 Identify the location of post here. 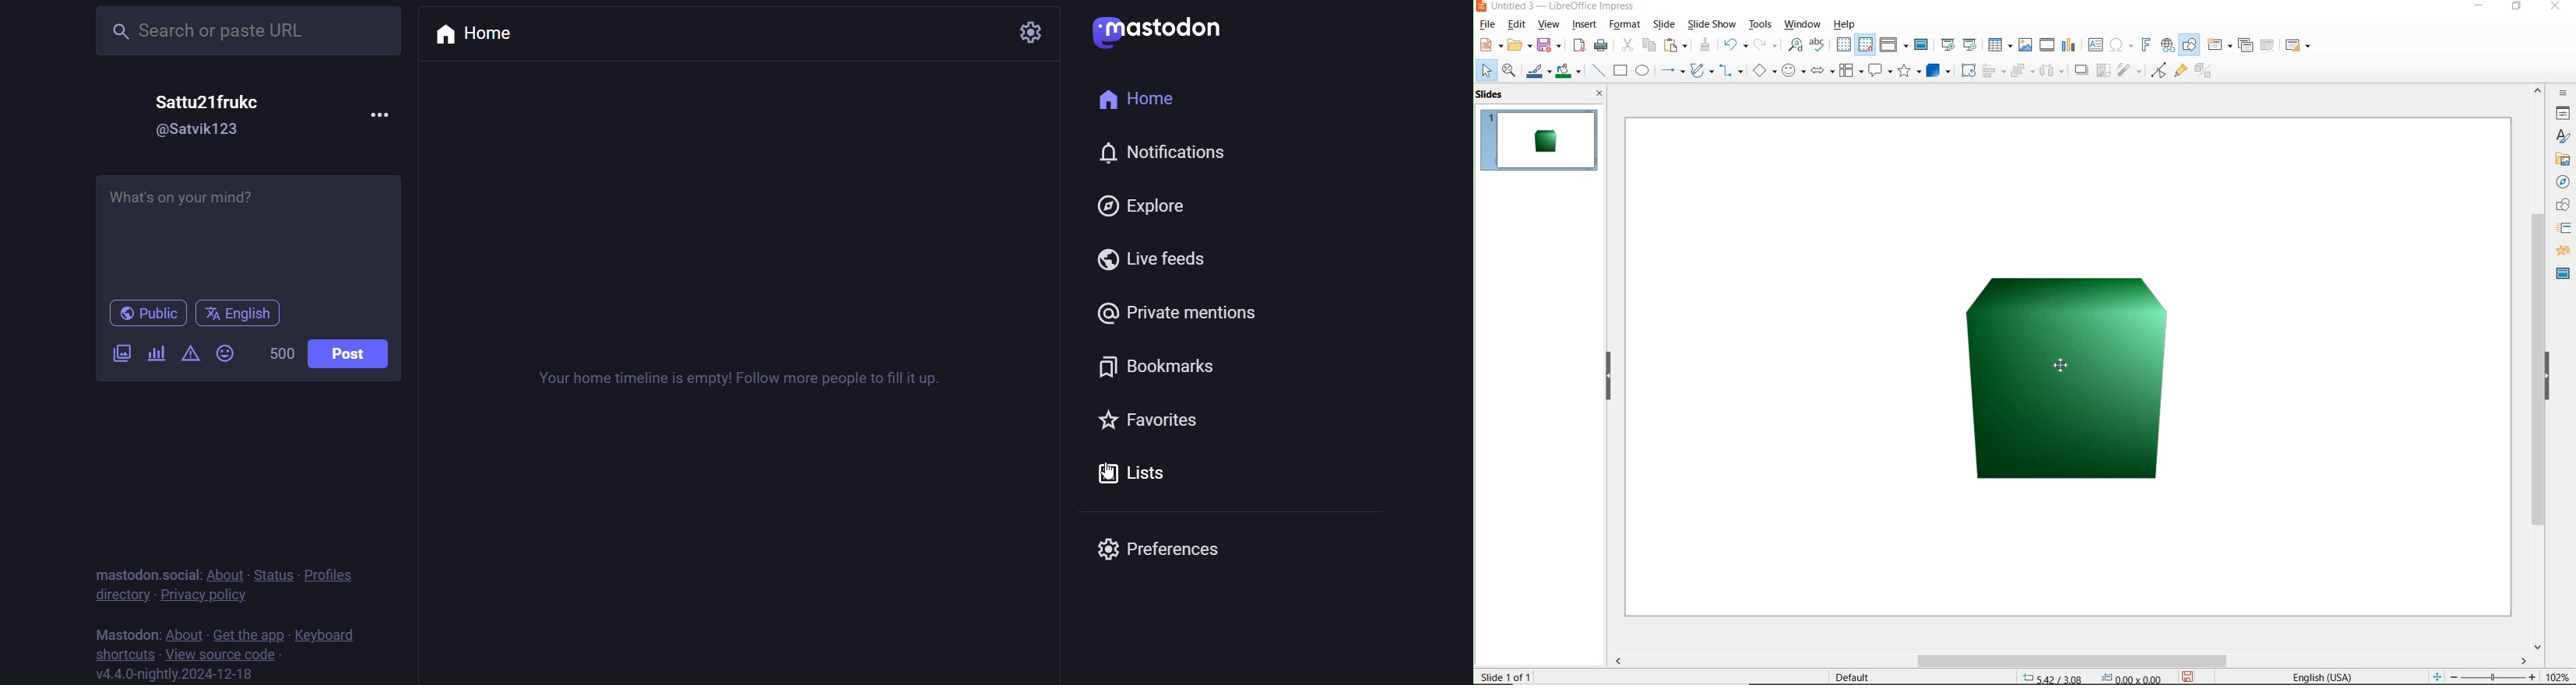
(251, 231).